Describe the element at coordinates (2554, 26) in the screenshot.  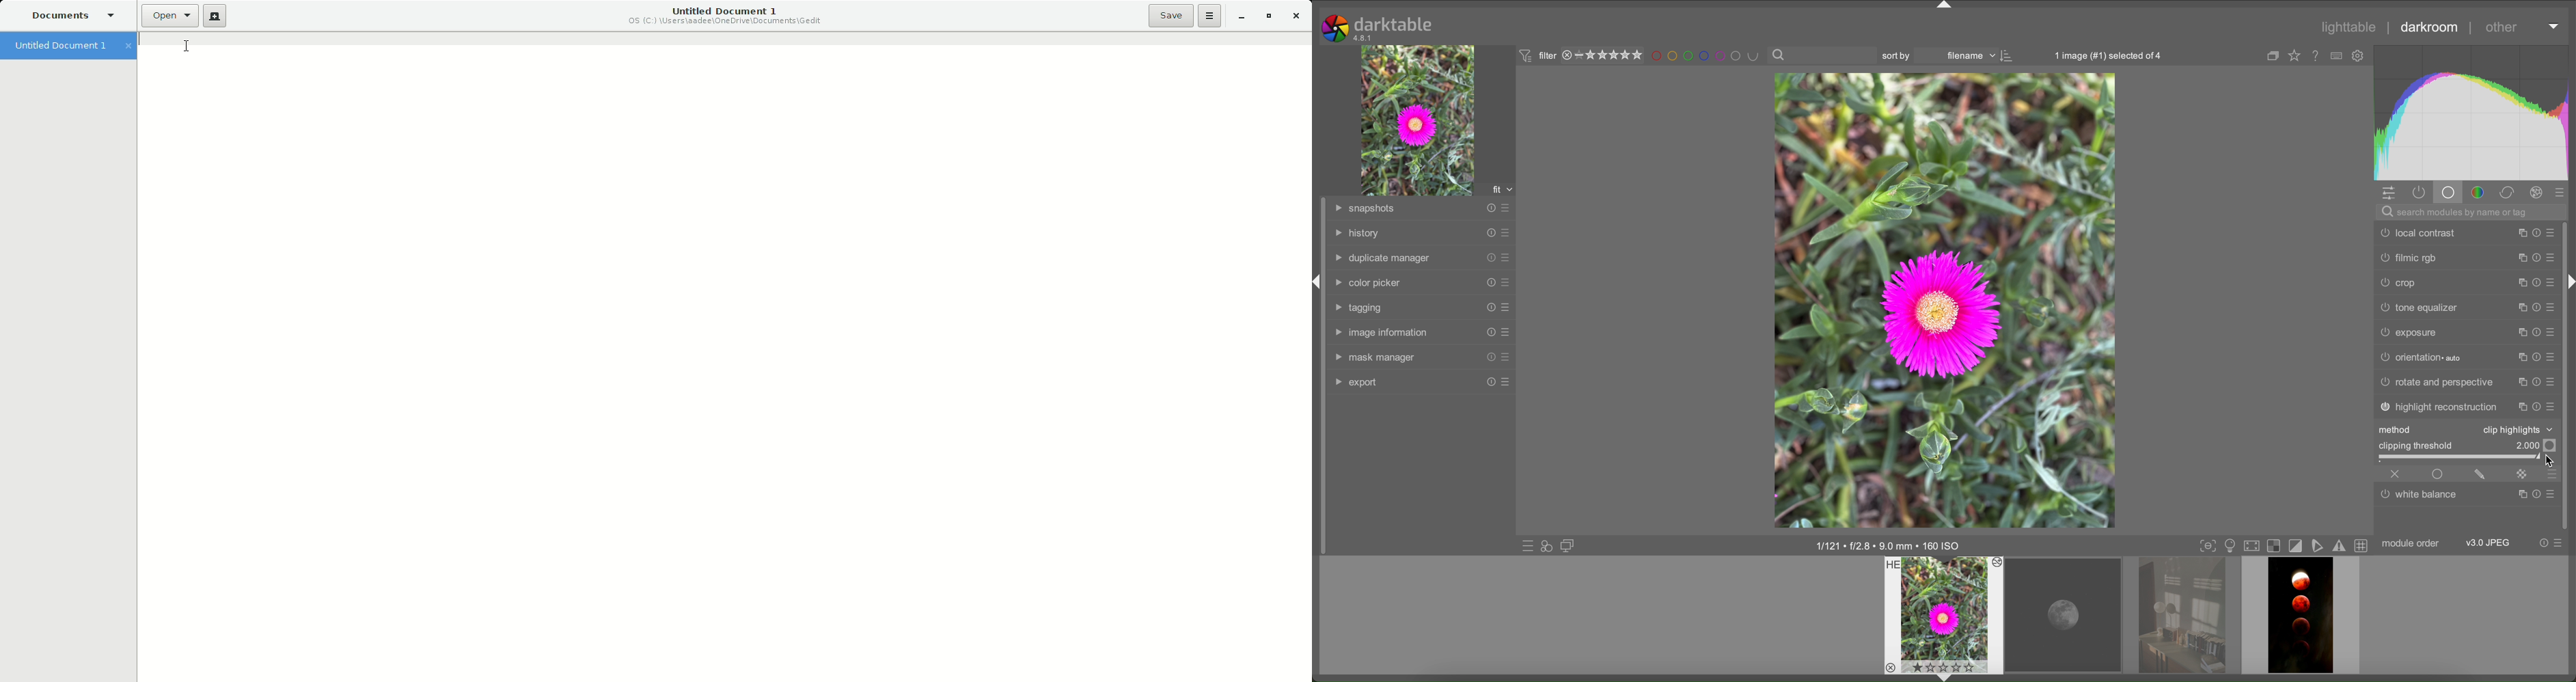
I see `arrow` at that location.